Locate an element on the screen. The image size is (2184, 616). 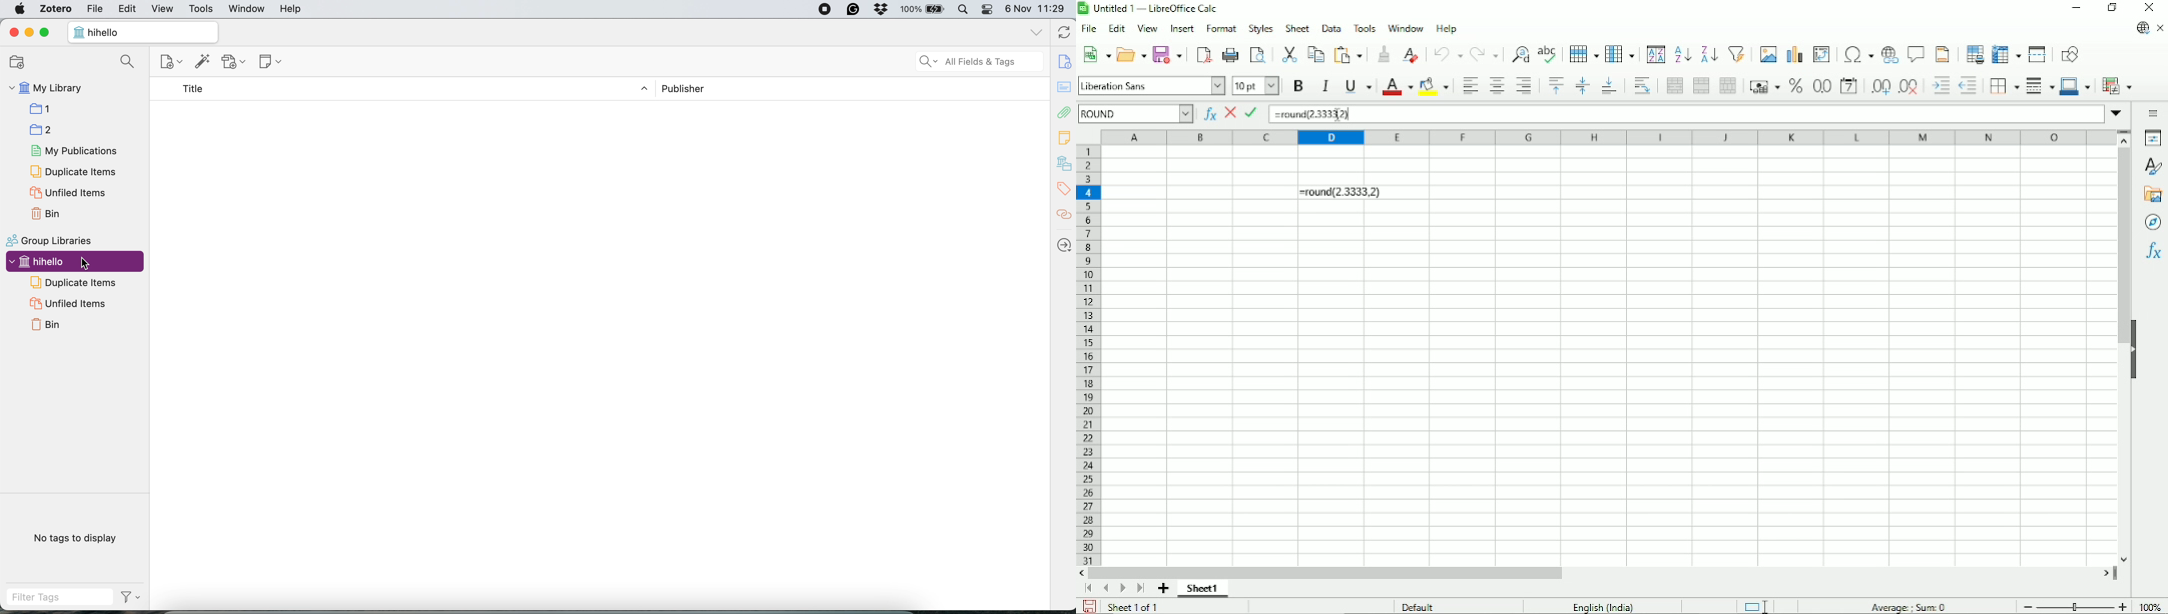
Column headings is located at coordinates (1606, 137).